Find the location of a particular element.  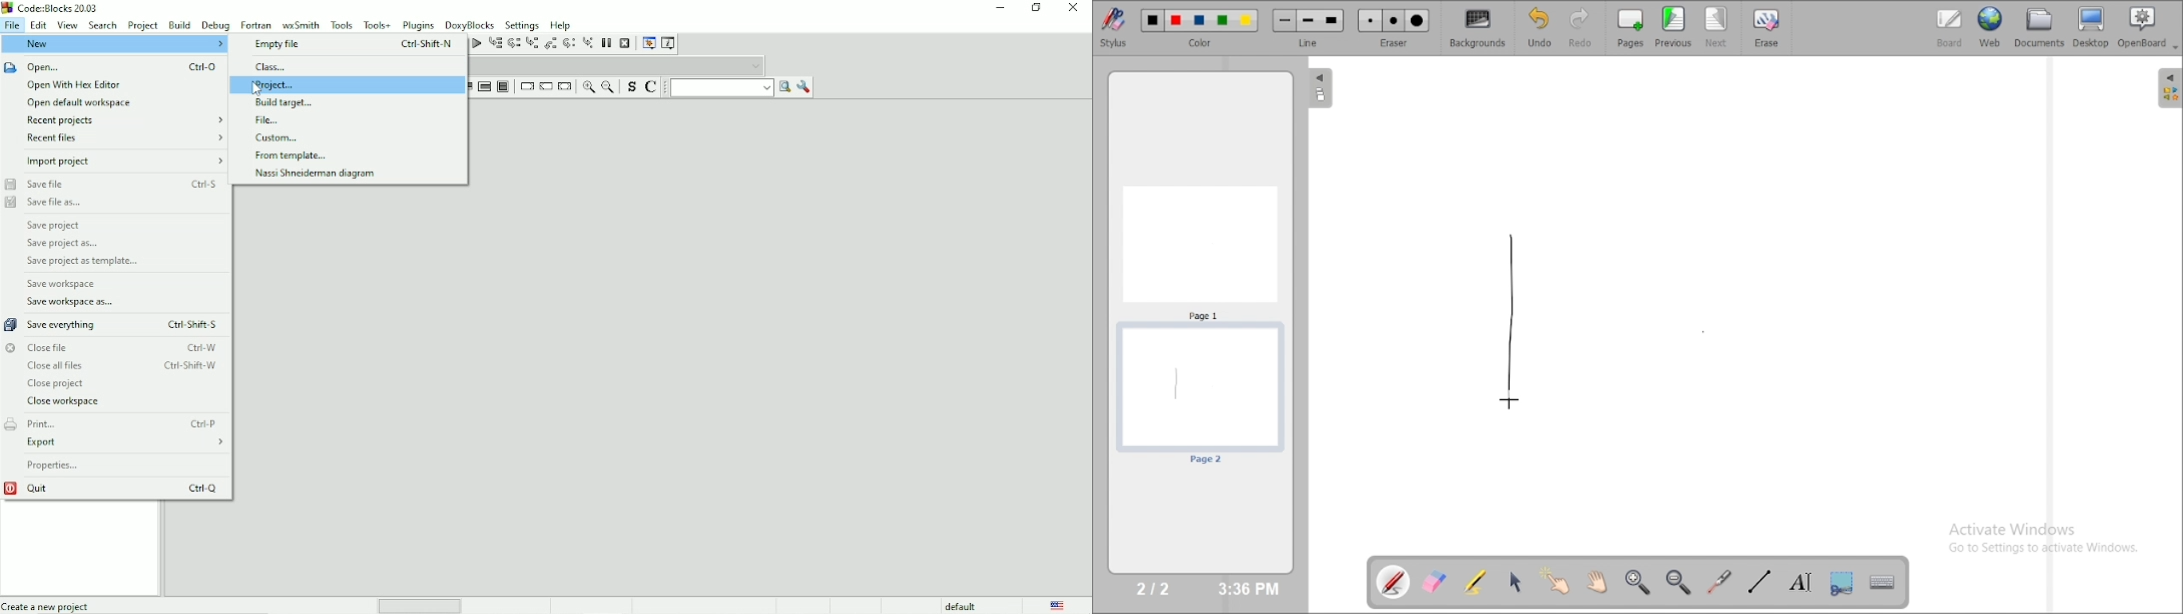

erase annotation is located at coordinates (1436, 582).